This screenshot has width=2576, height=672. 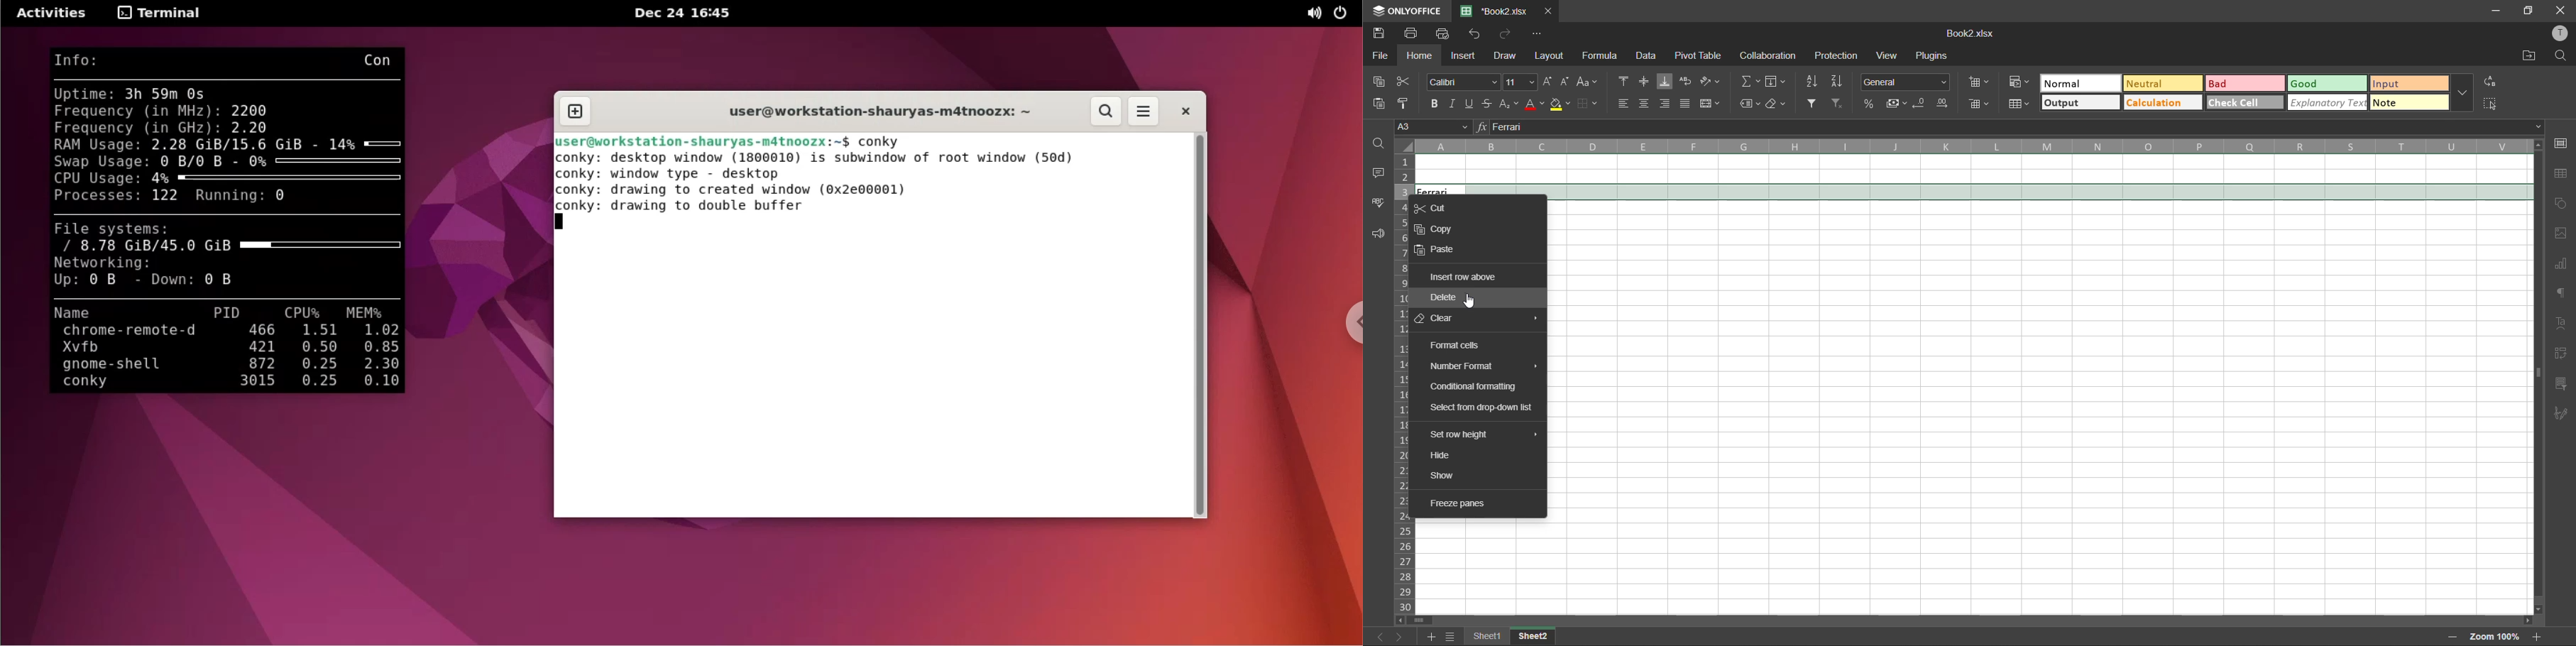 I want to click on next, so click(x=1403, y=636).